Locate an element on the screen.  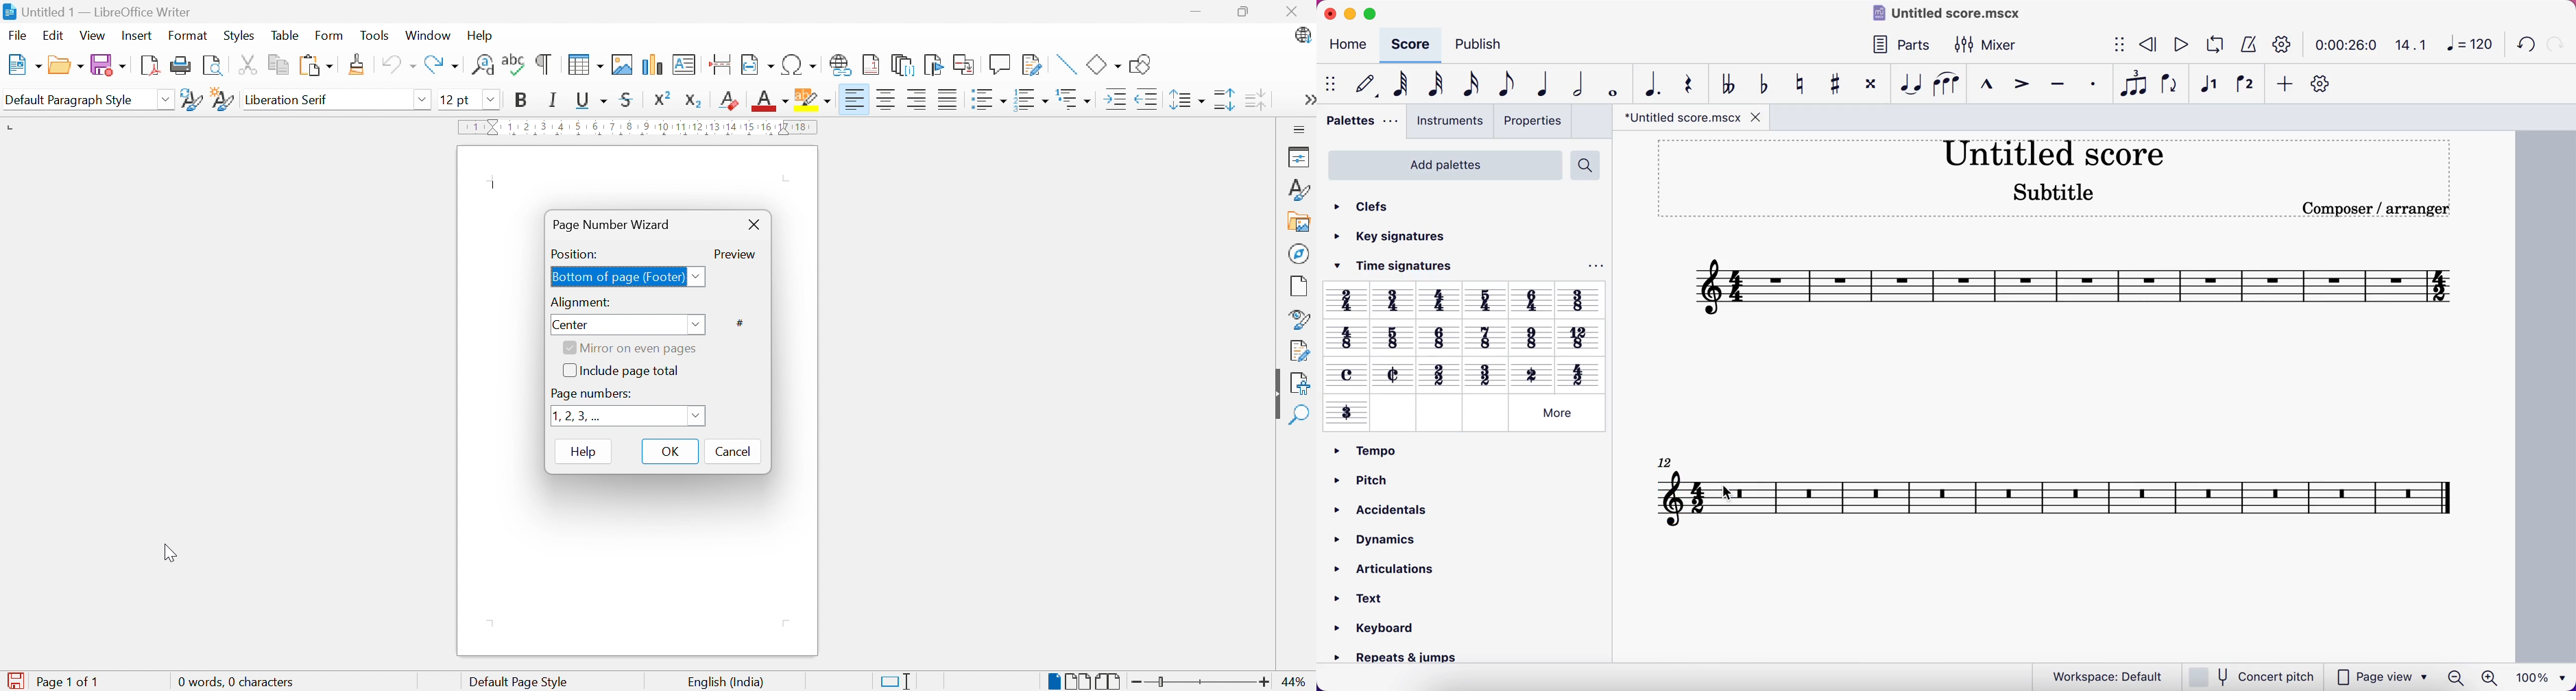
1, 2, 3... is located at coordinates (577, 415).